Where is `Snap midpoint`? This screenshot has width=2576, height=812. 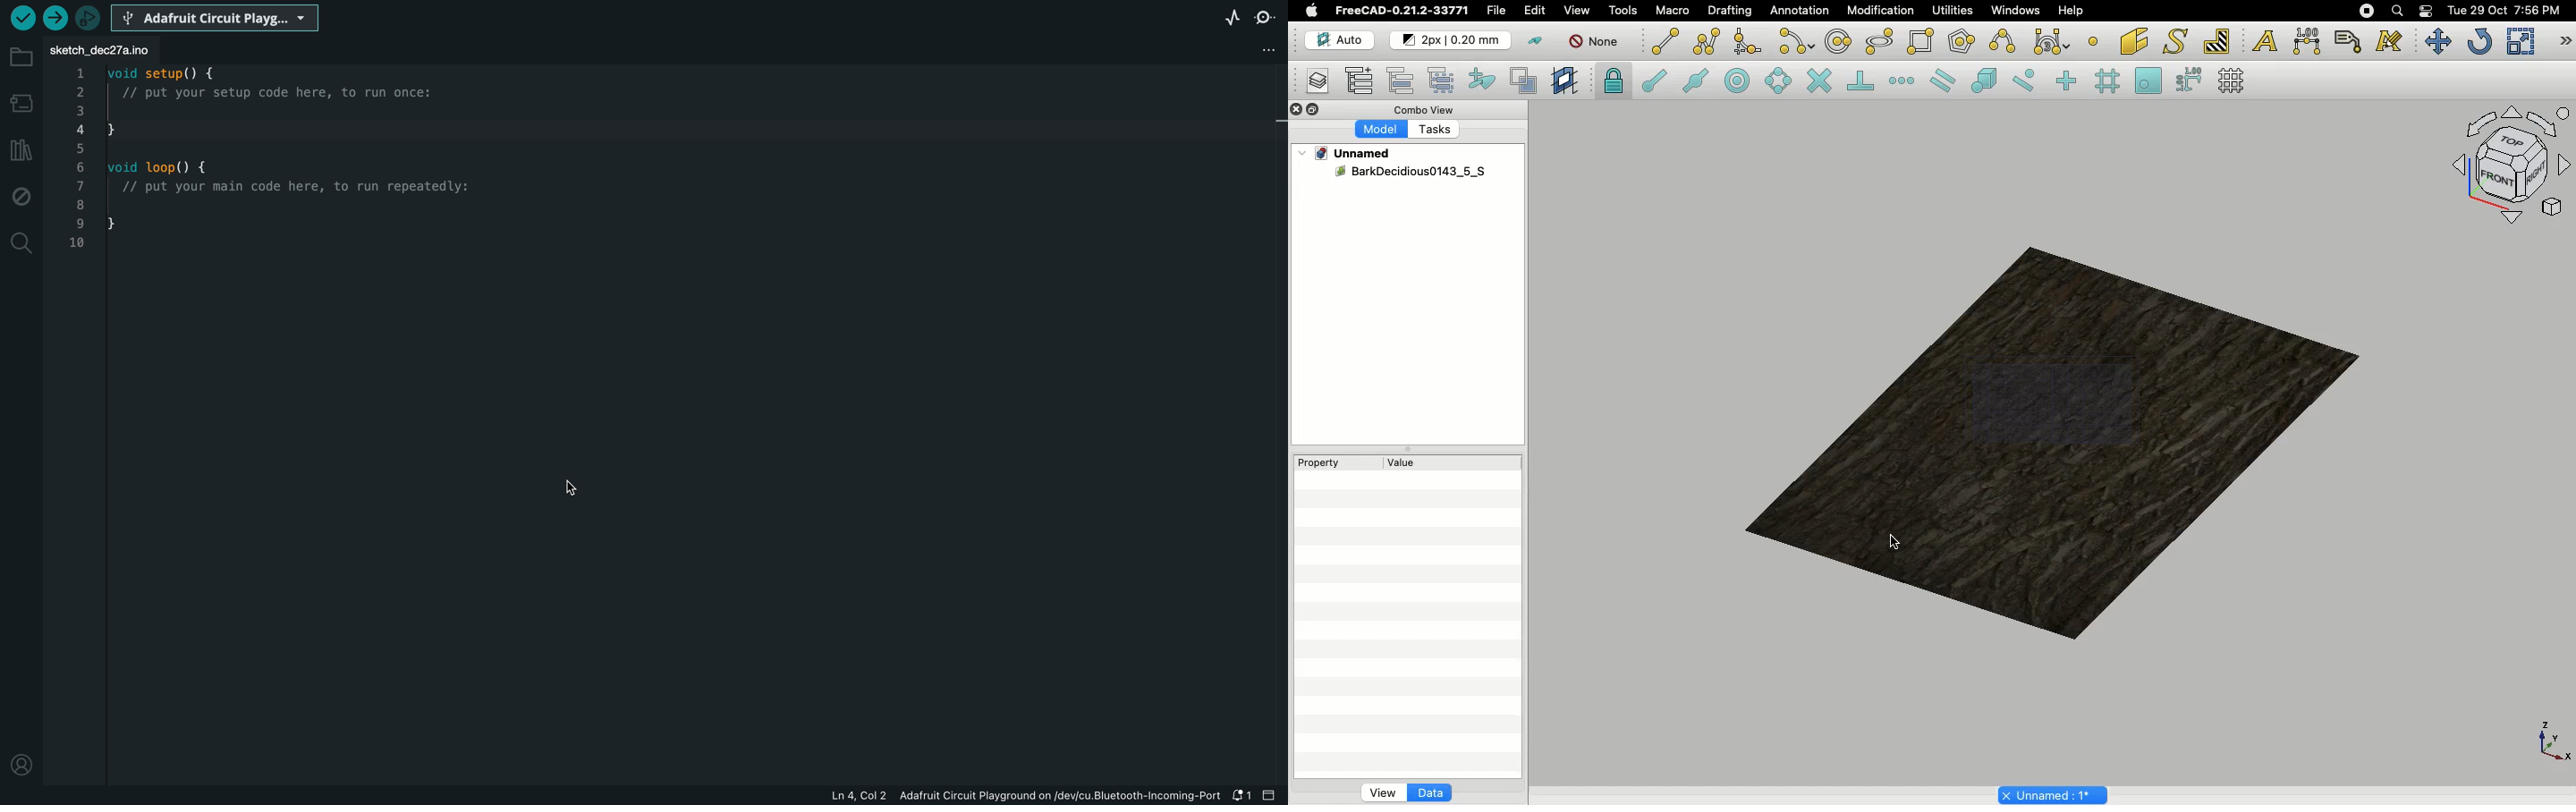
Snap midpoint is located at coordinates (1697, 83).